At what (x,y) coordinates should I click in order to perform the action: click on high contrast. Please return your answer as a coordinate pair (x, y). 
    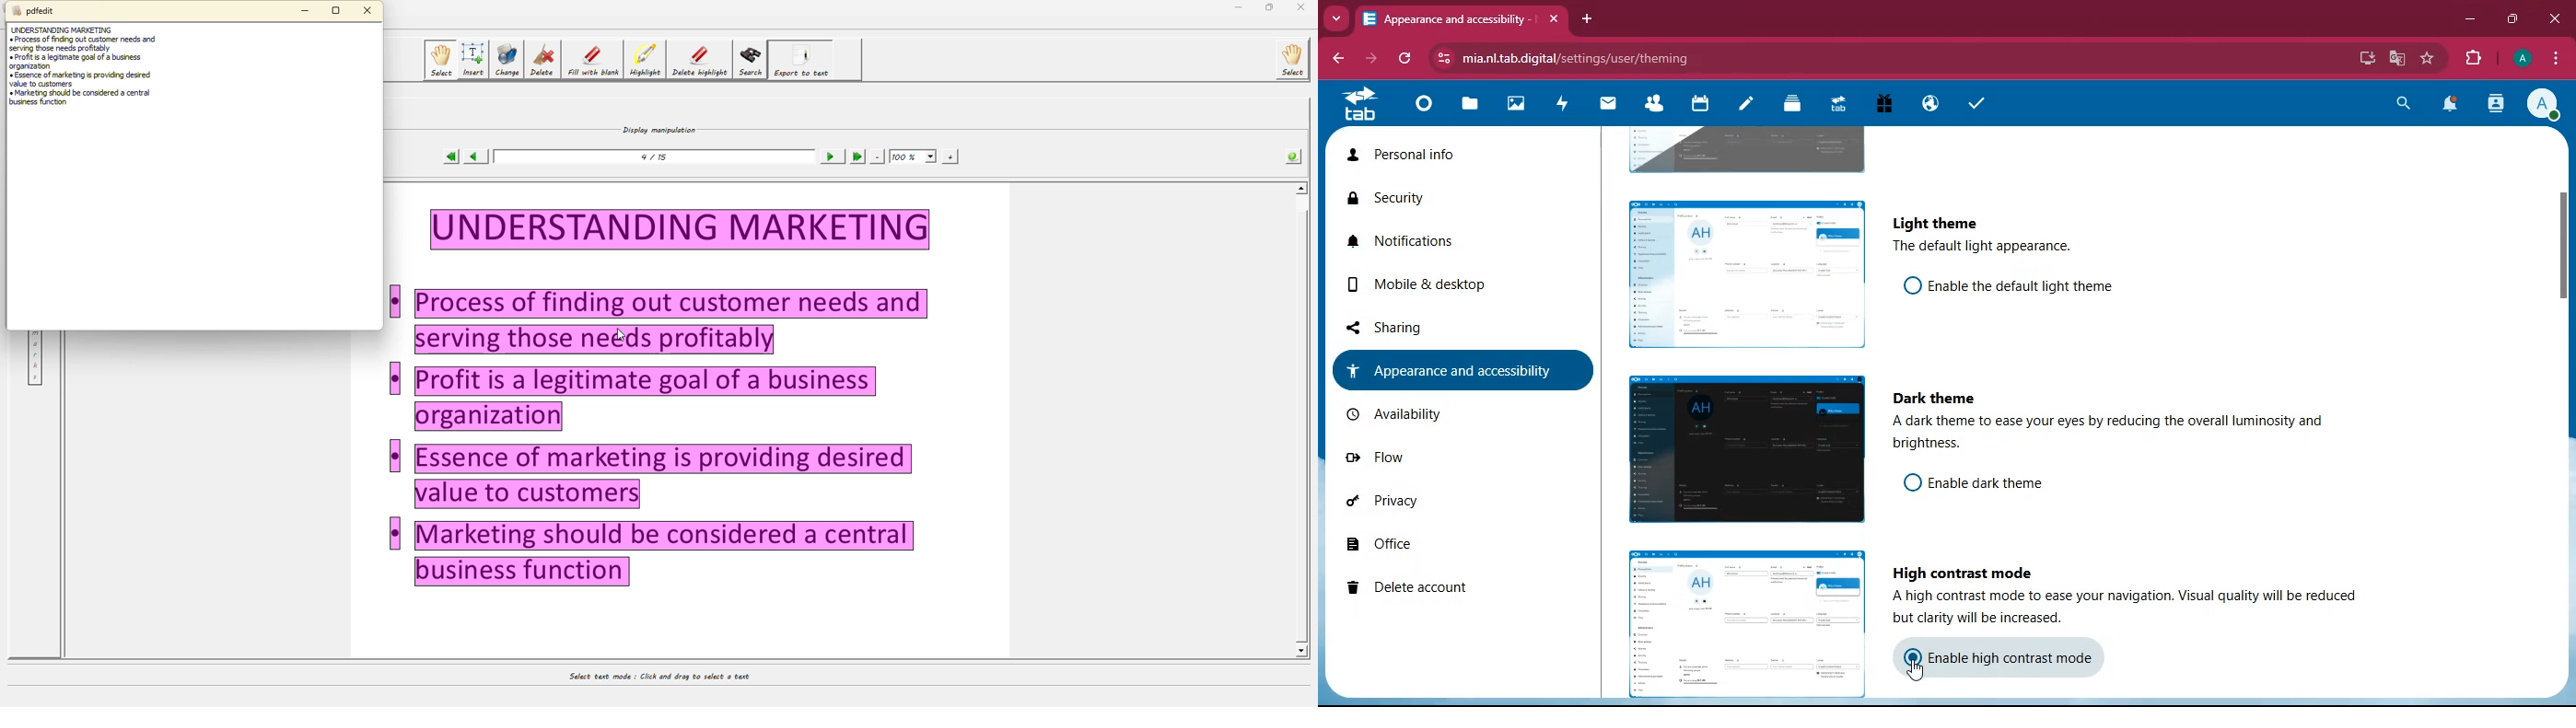
    Looking at the image, I should click on (1964, 570).